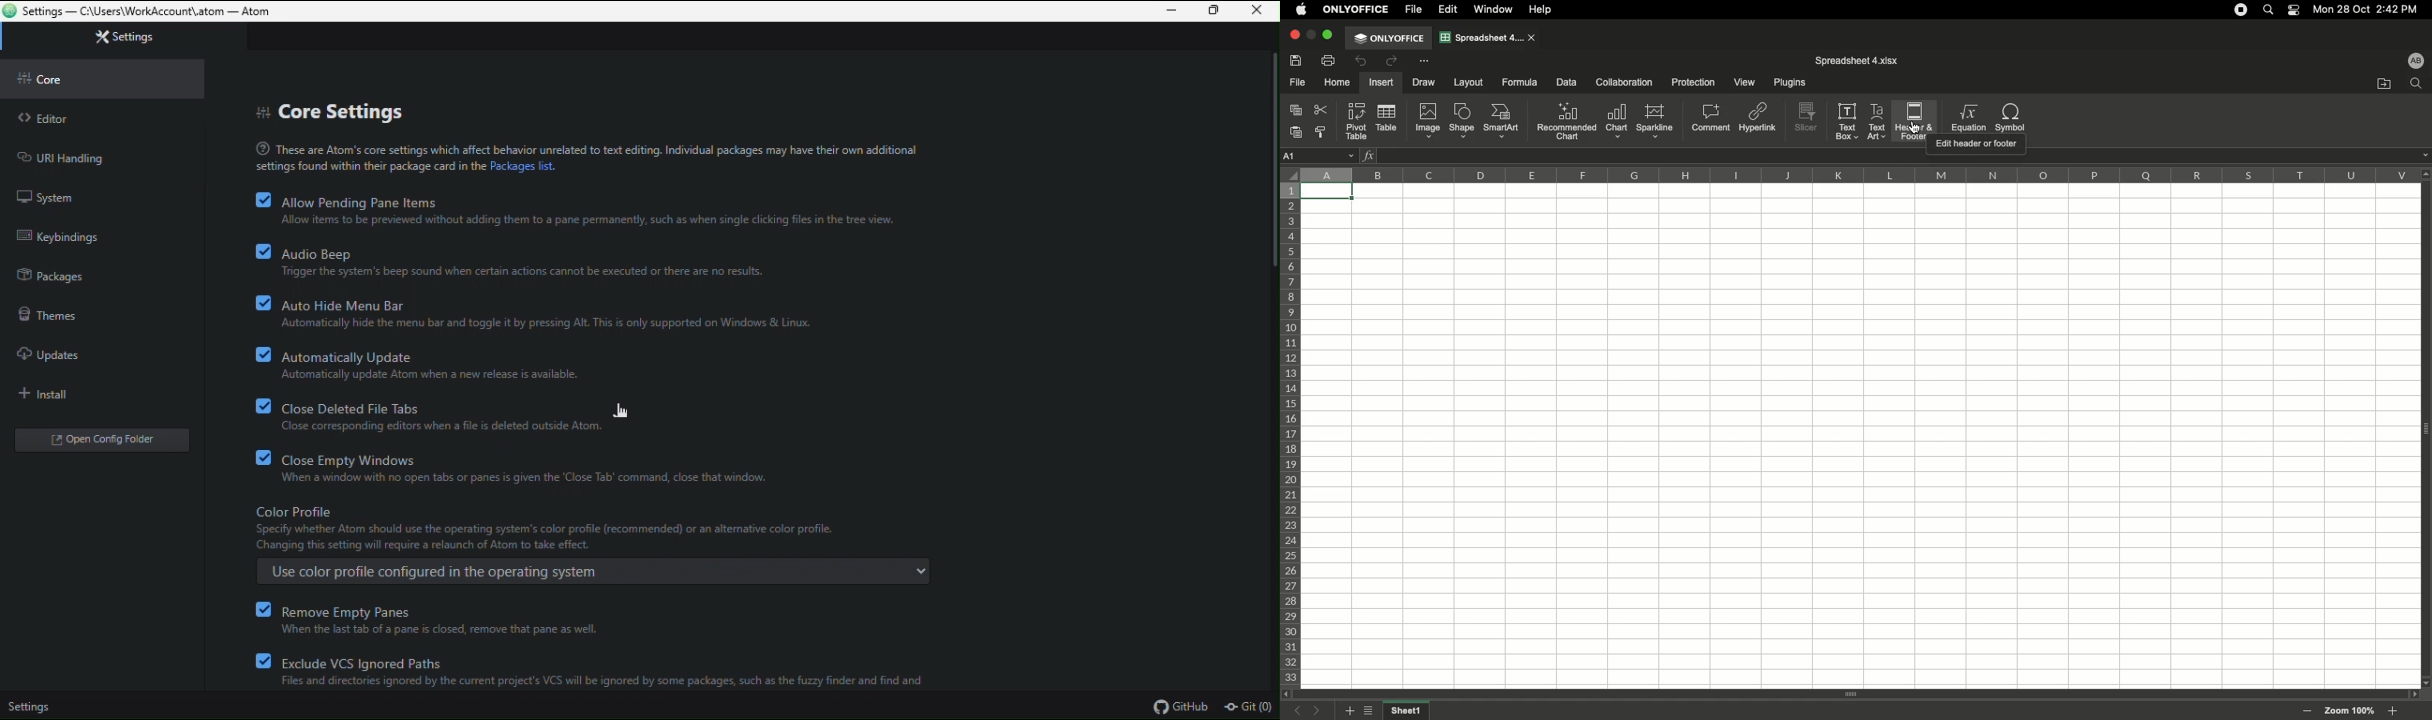 This screenshot has width=2436, height=728. What do you see at coordinates (1503, 122) in the screenshot?
I see `SmartArt` at bounding box center [1503, 122].